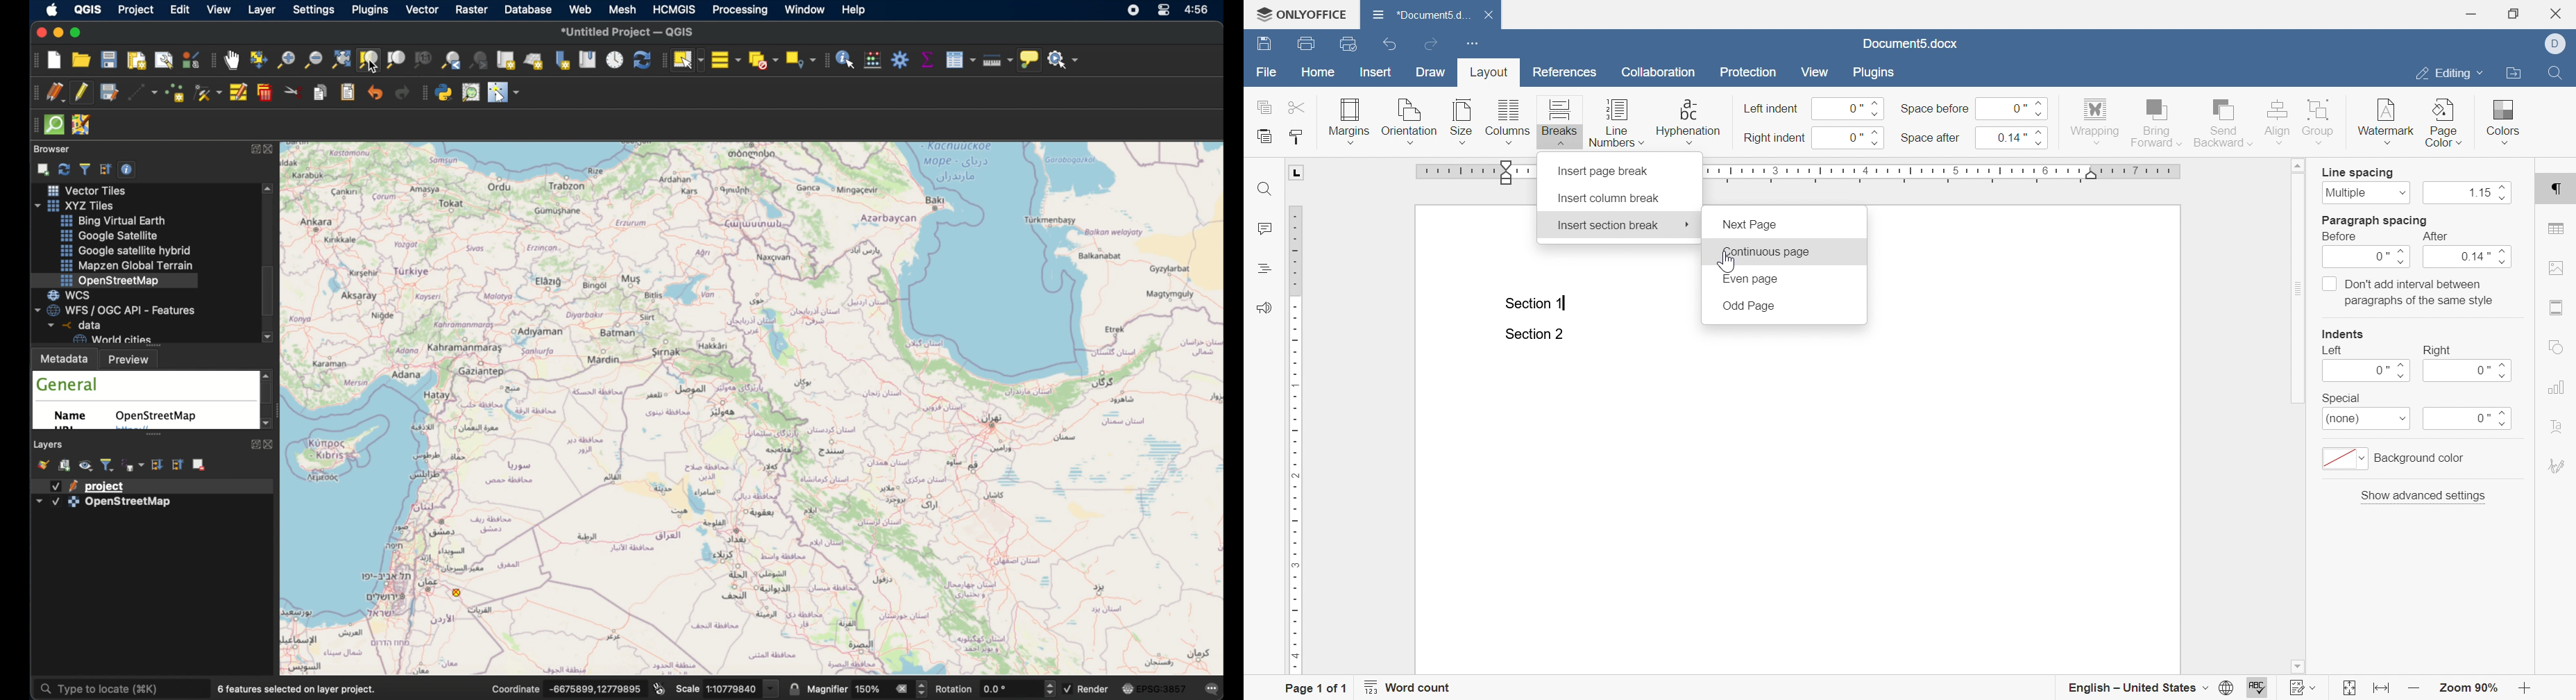 The width and height of the screenshot is (2576, 700). What do you see at coordinates (1199, 11) in the screenshot?
I see `time` at bounding box center [1199, 11].